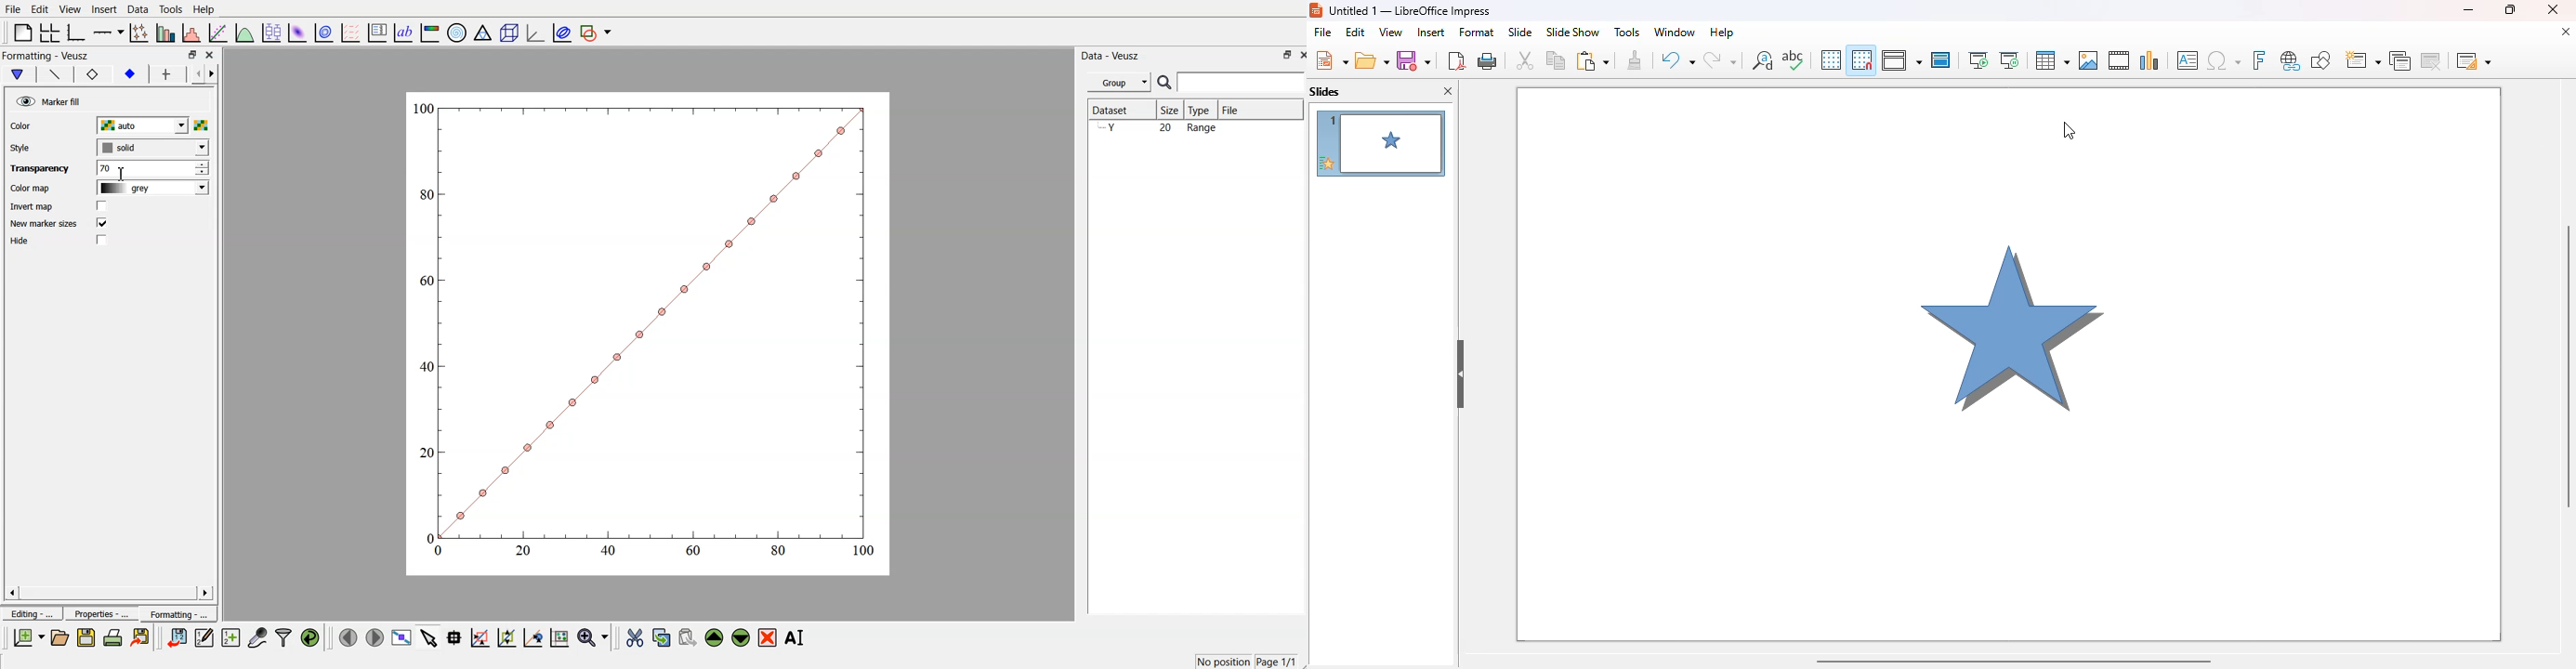 Image resolution: width=2576 pixels, height=672 pixels. I want to click on | Style, so click(22, 147).